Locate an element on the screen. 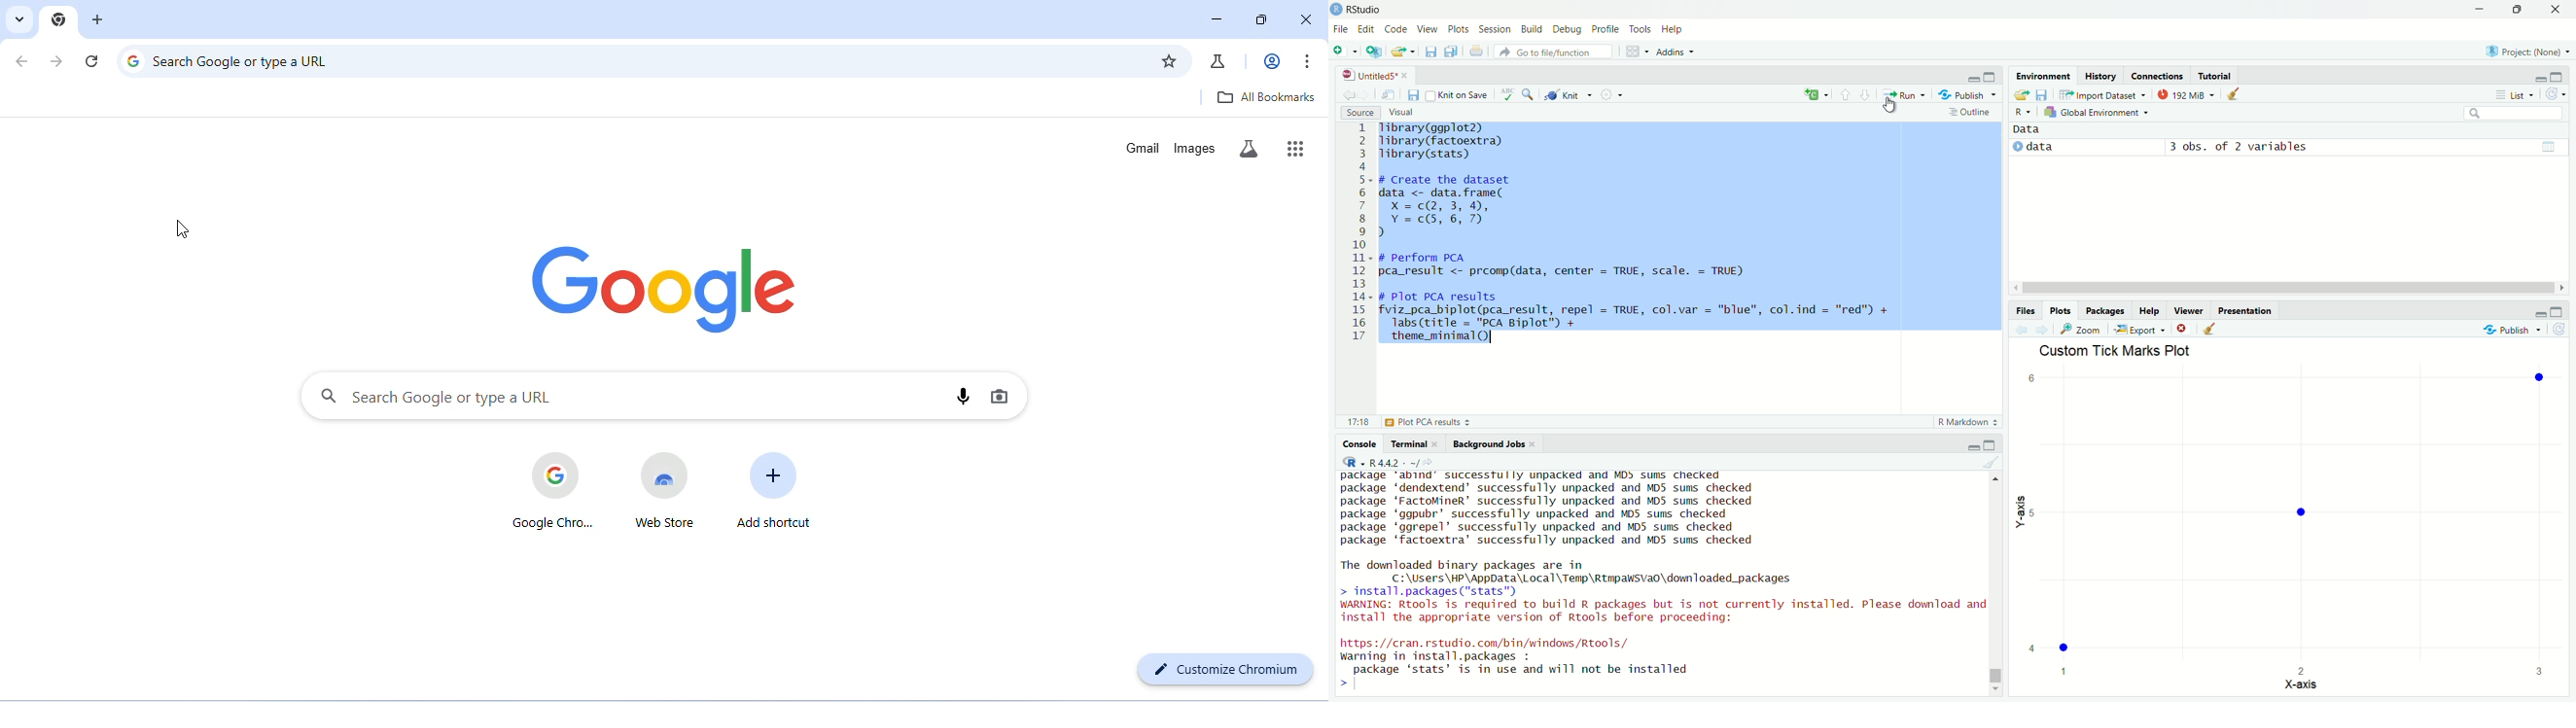  run is located at coordinates (1903, 94).